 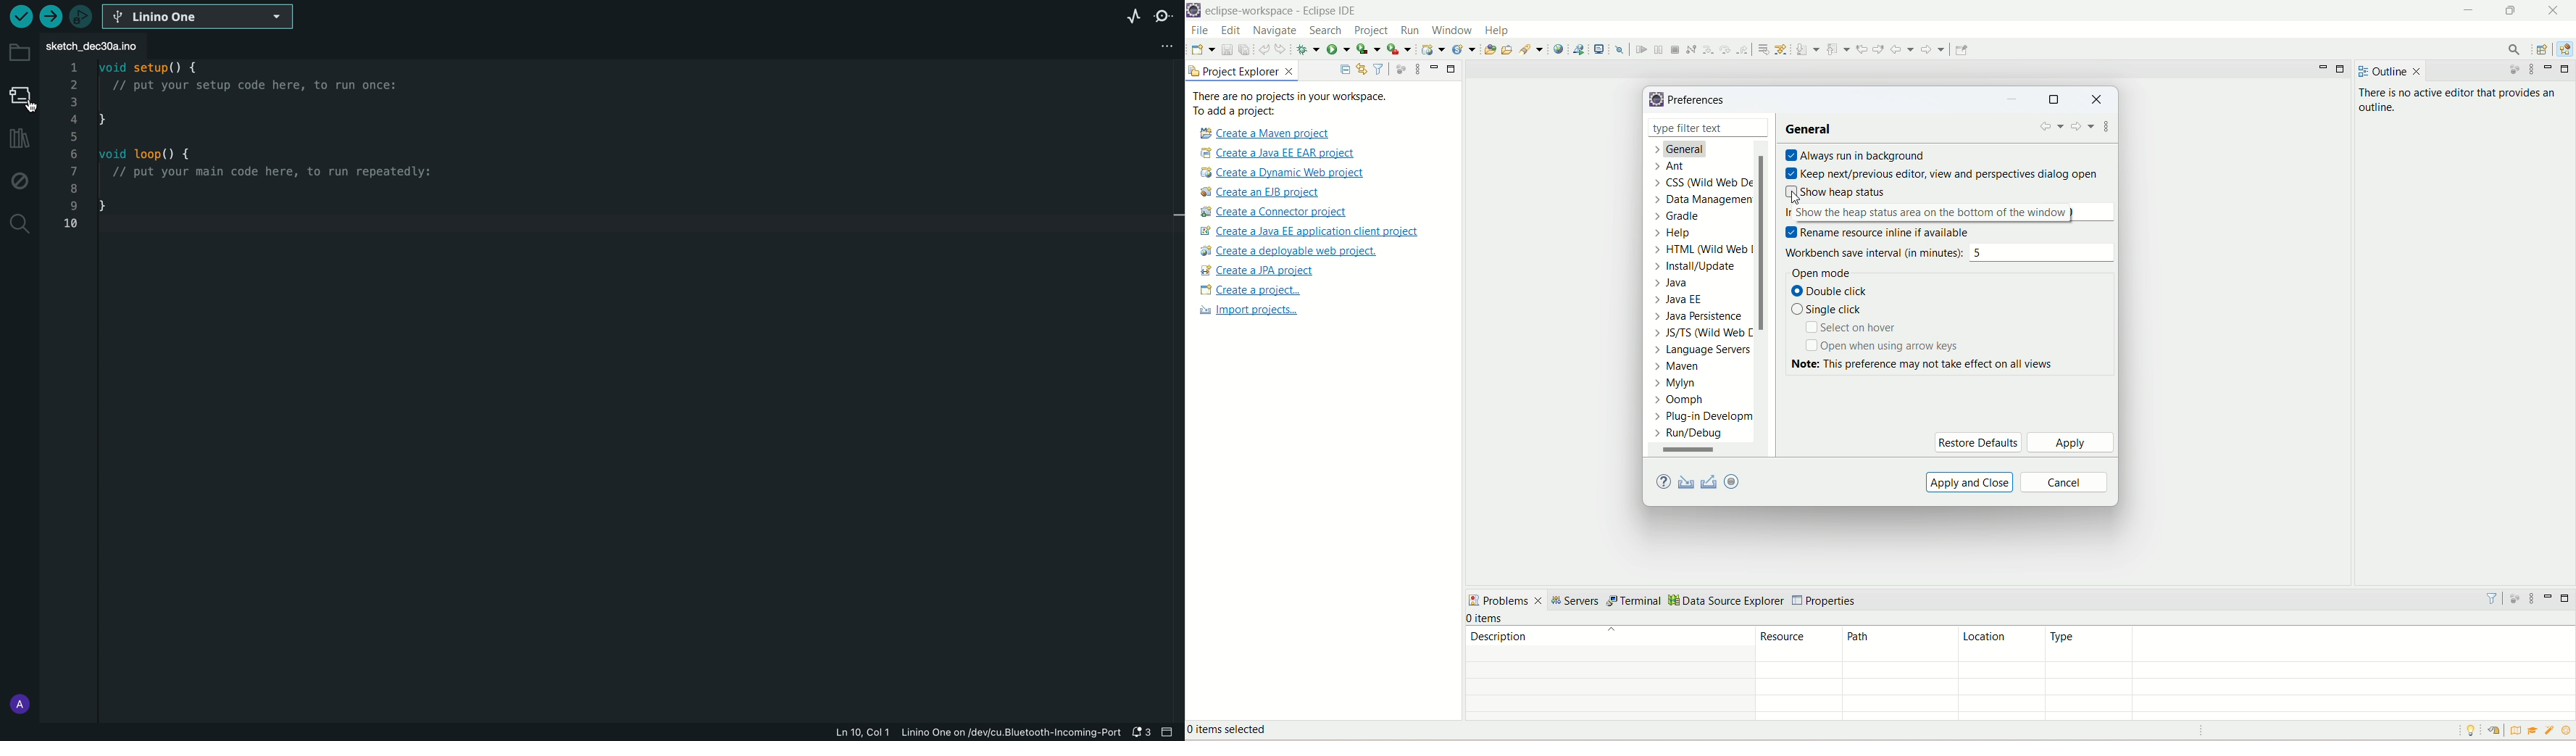 I want to click on step over, so click(x=1724, y=49).